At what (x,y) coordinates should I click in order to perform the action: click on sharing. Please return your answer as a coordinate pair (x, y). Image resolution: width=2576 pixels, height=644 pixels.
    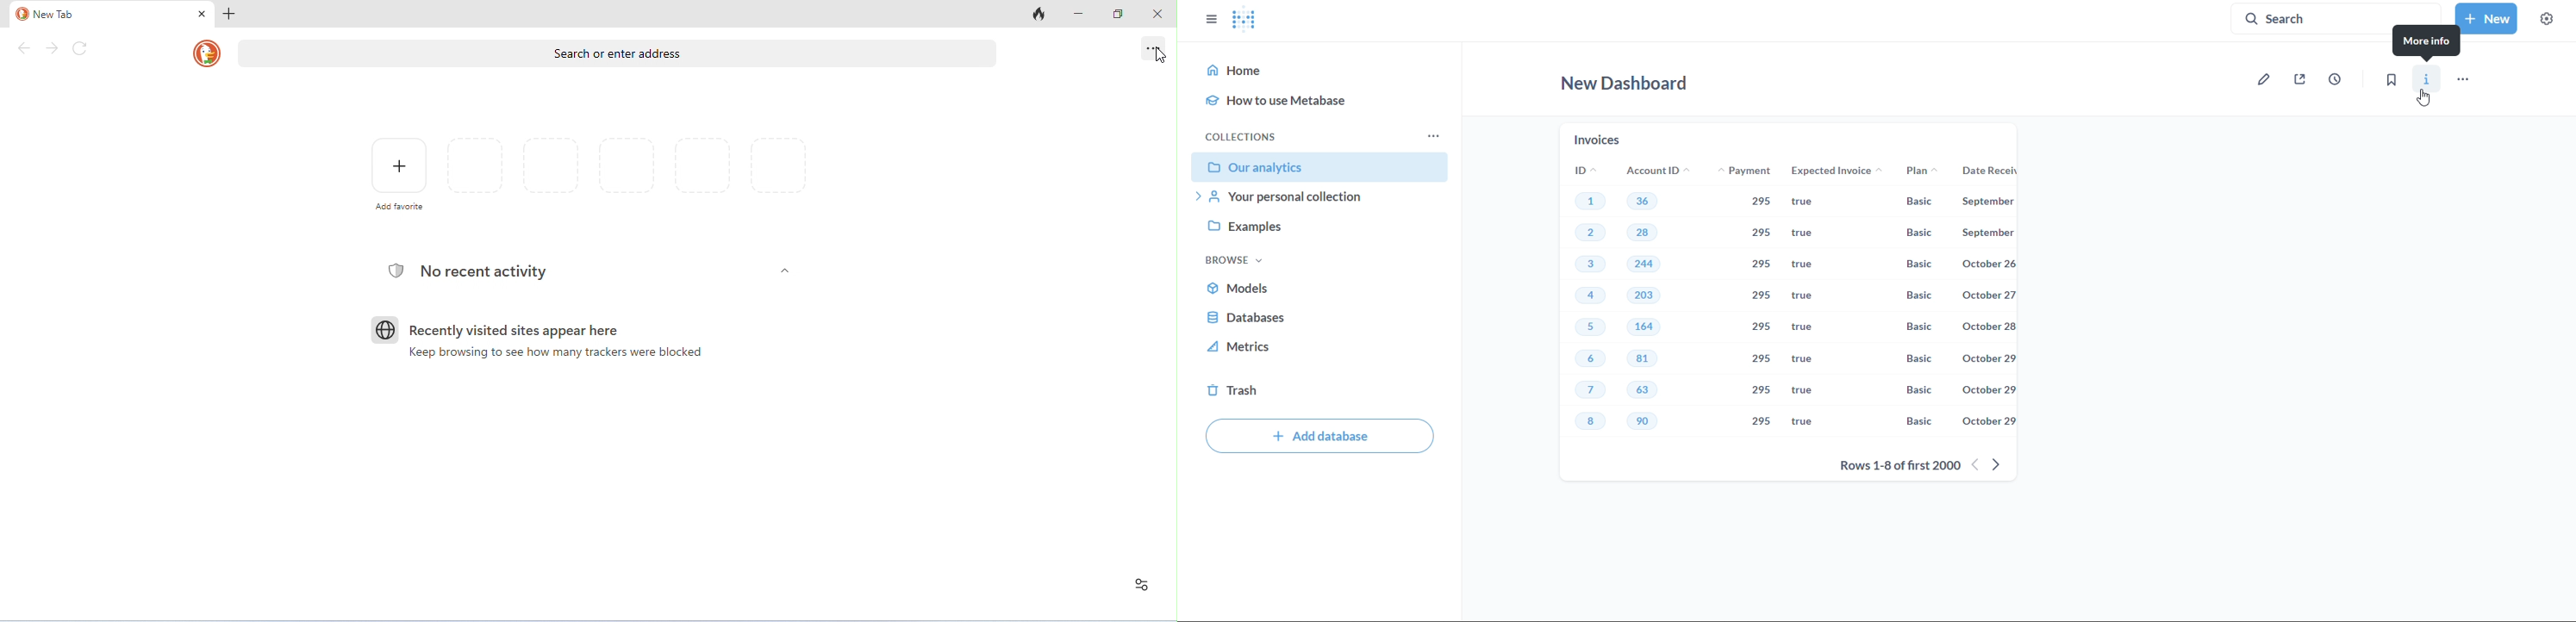
    Looking at the image, I should click on (2302, 81).